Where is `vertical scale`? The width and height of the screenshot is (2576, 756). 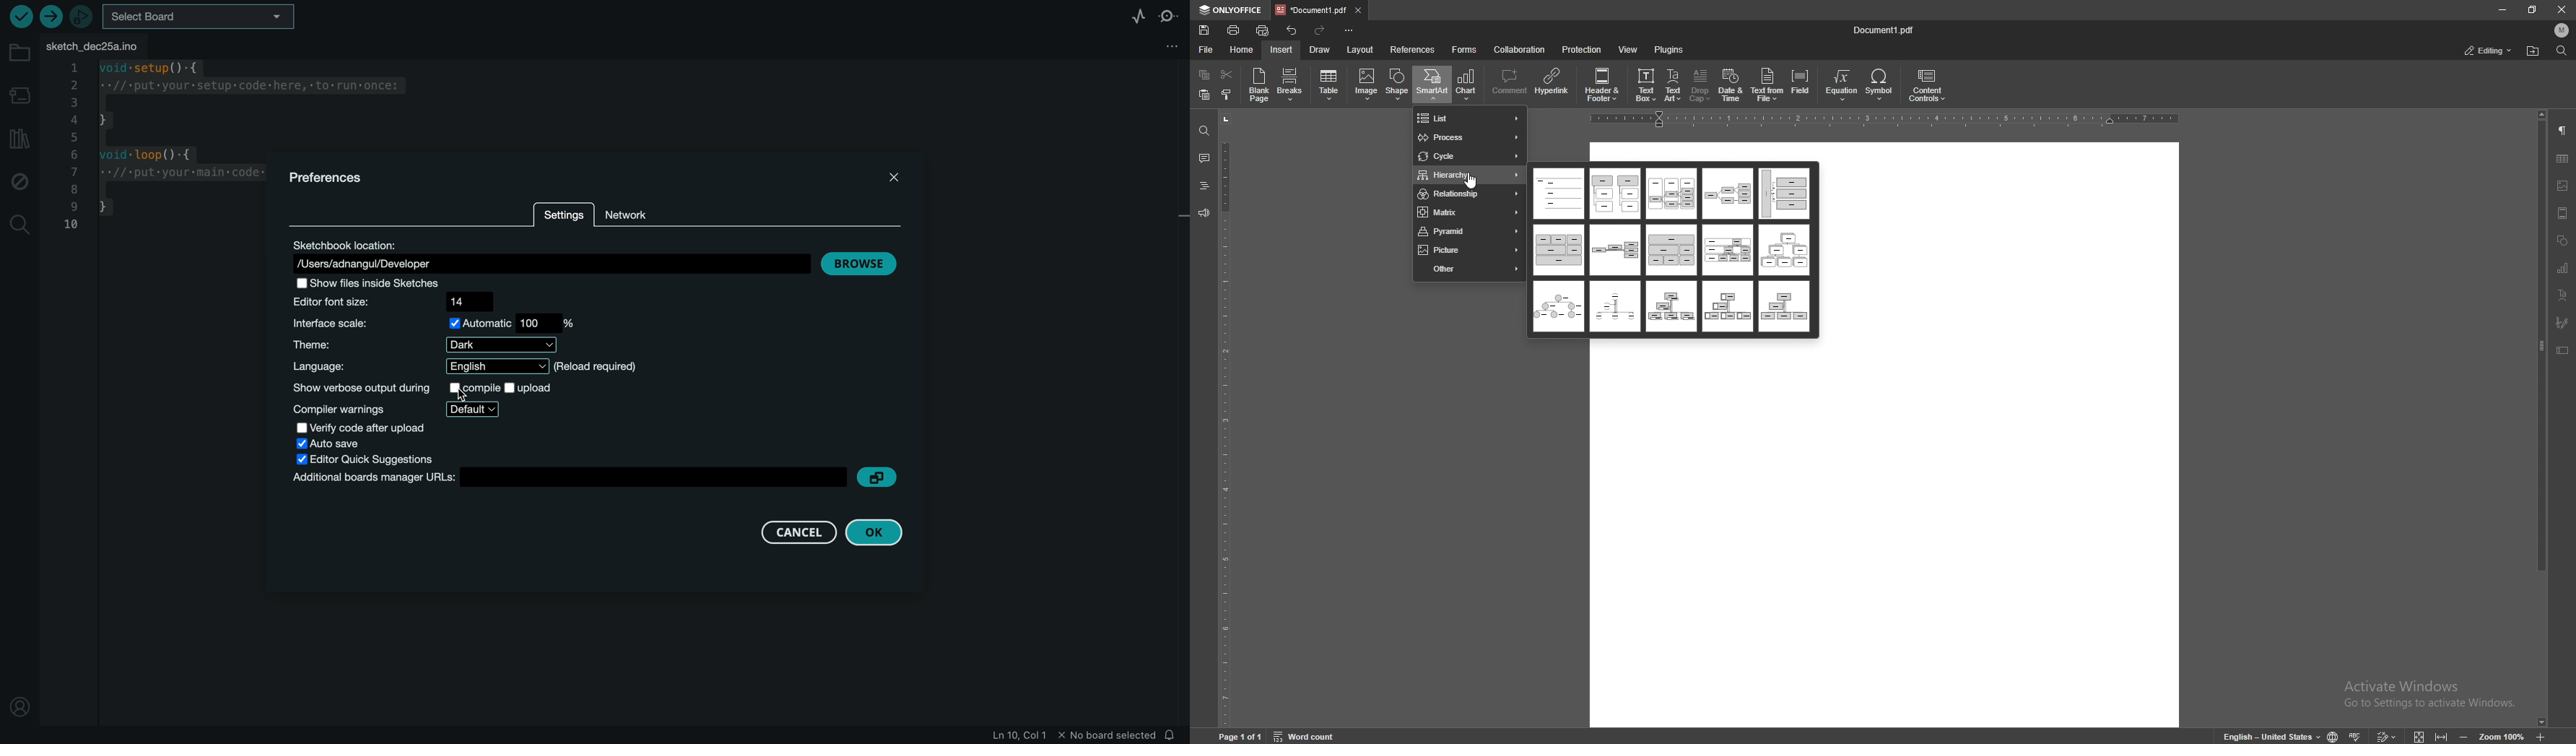 vertical scale is located at coordinates (1224, 418).